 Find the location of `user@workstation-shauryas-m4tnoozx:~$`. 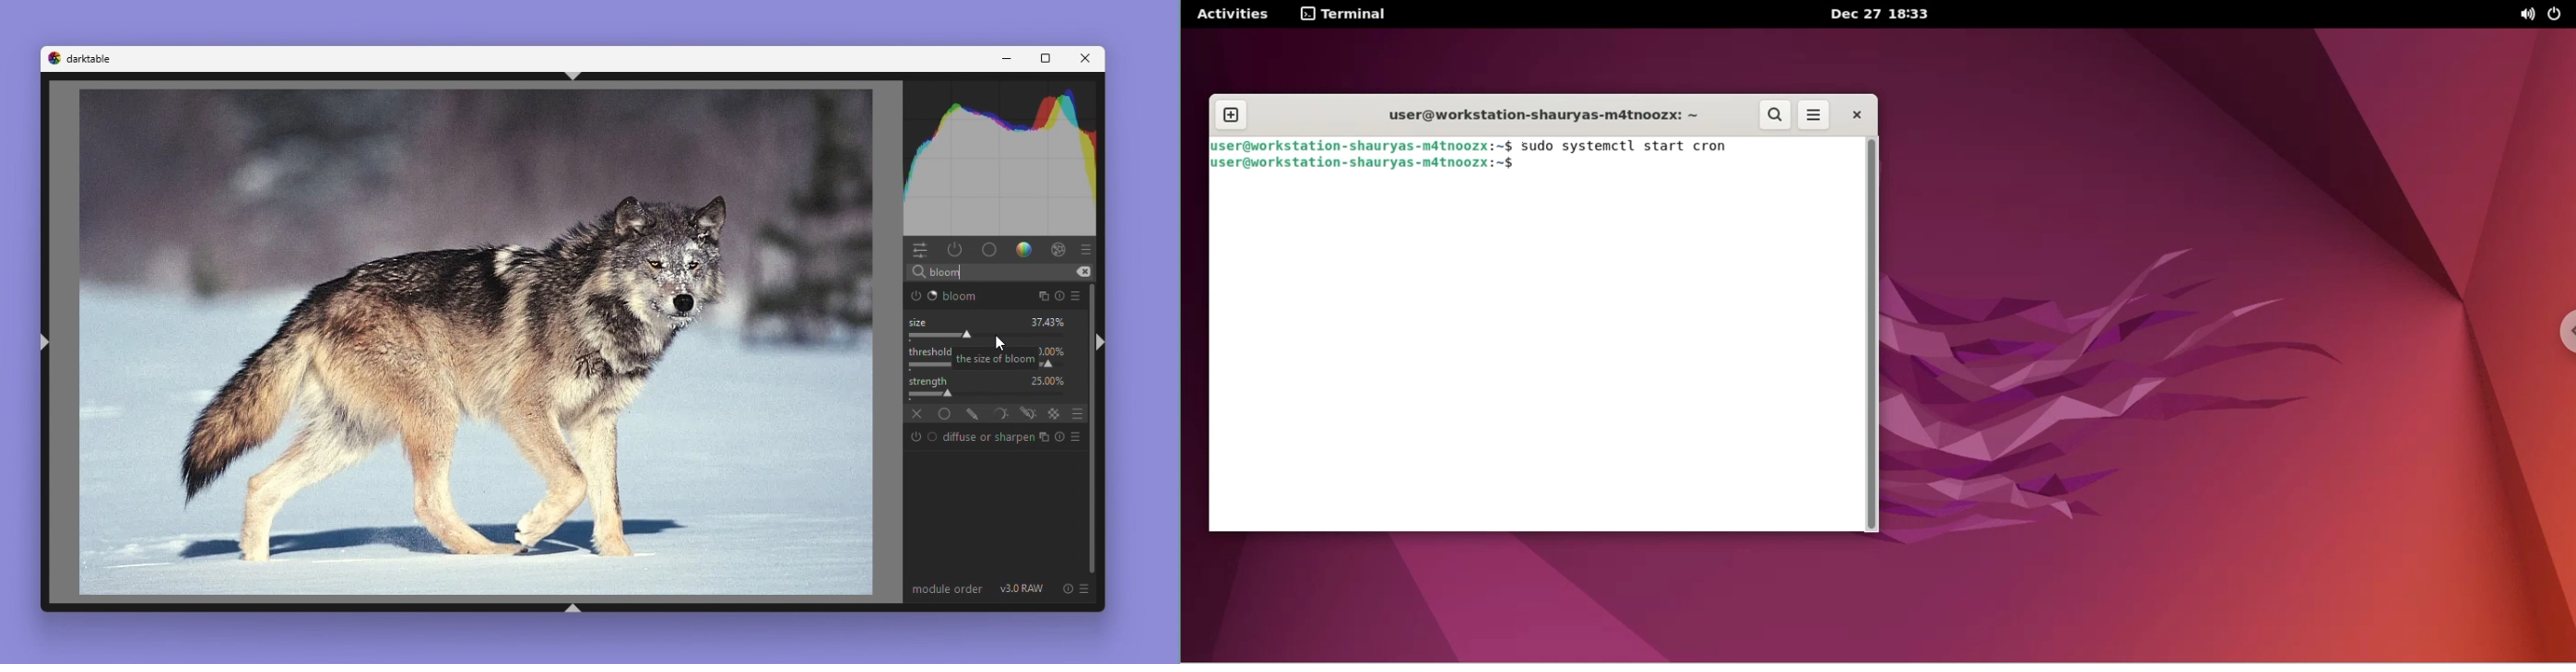

user@workstation-shauryas-m4tnoozx:~$ is located at coordinates (1362, 146).